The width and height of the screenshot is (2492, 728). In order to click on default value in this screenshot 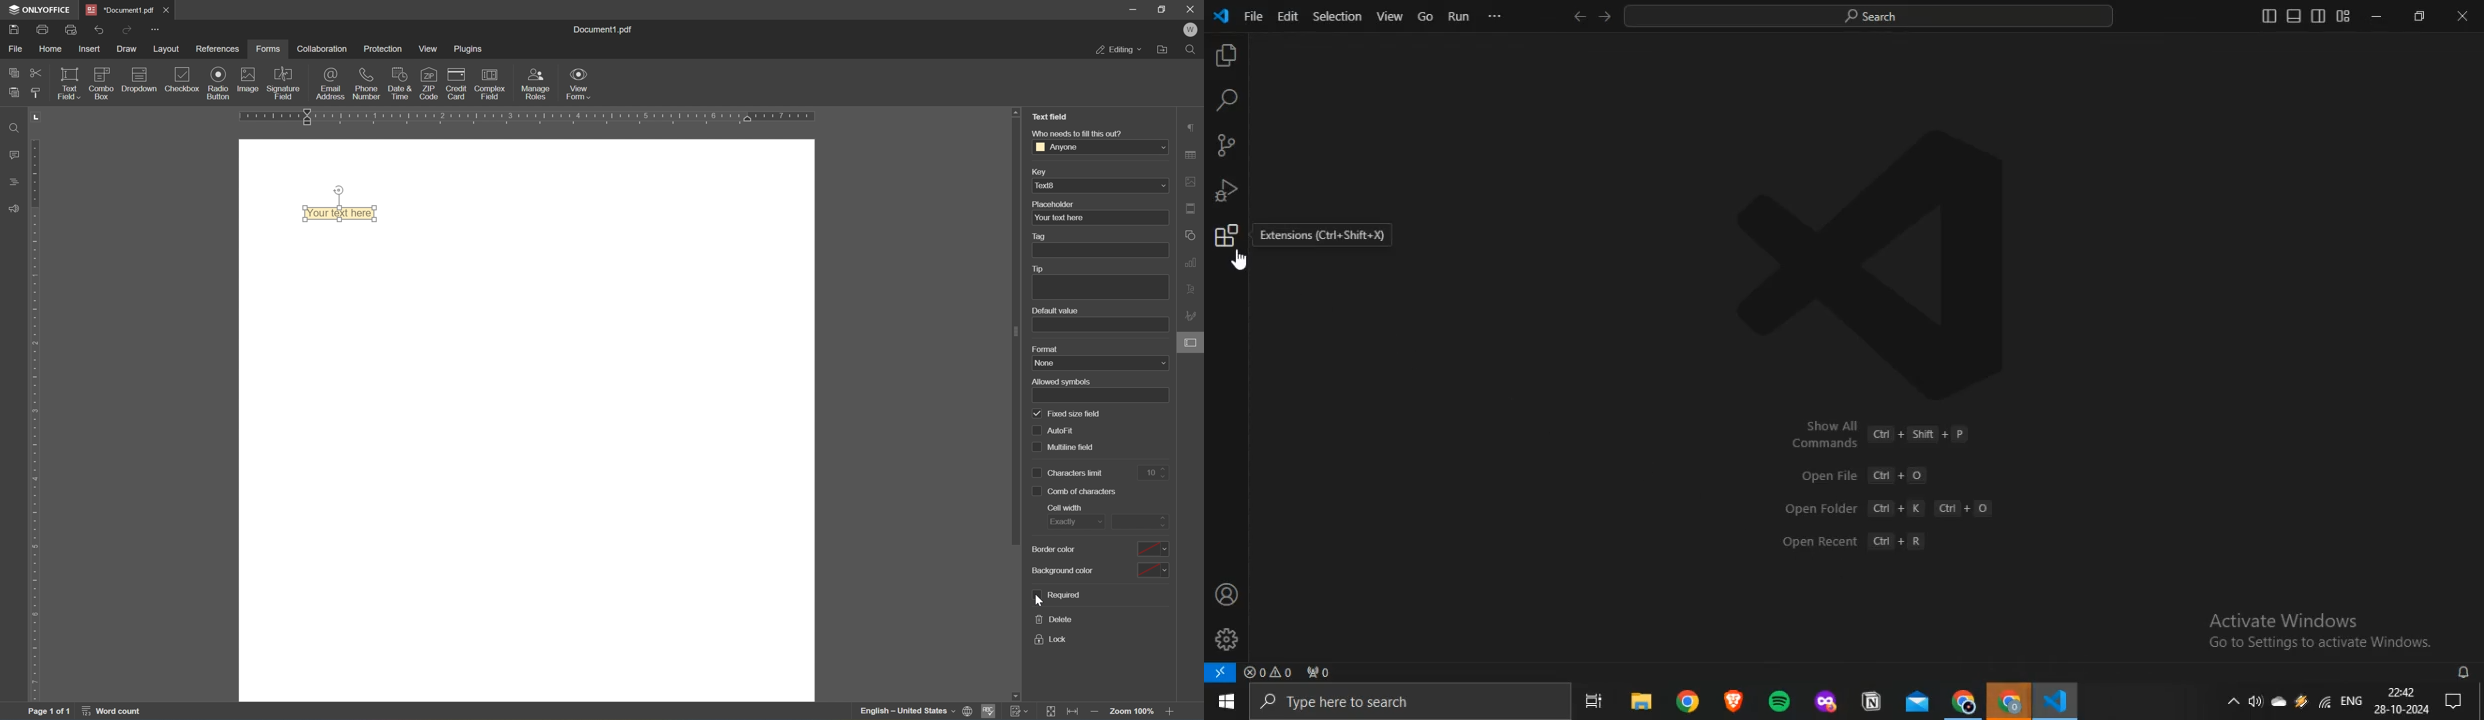, I will do `click(1056, 310)`.